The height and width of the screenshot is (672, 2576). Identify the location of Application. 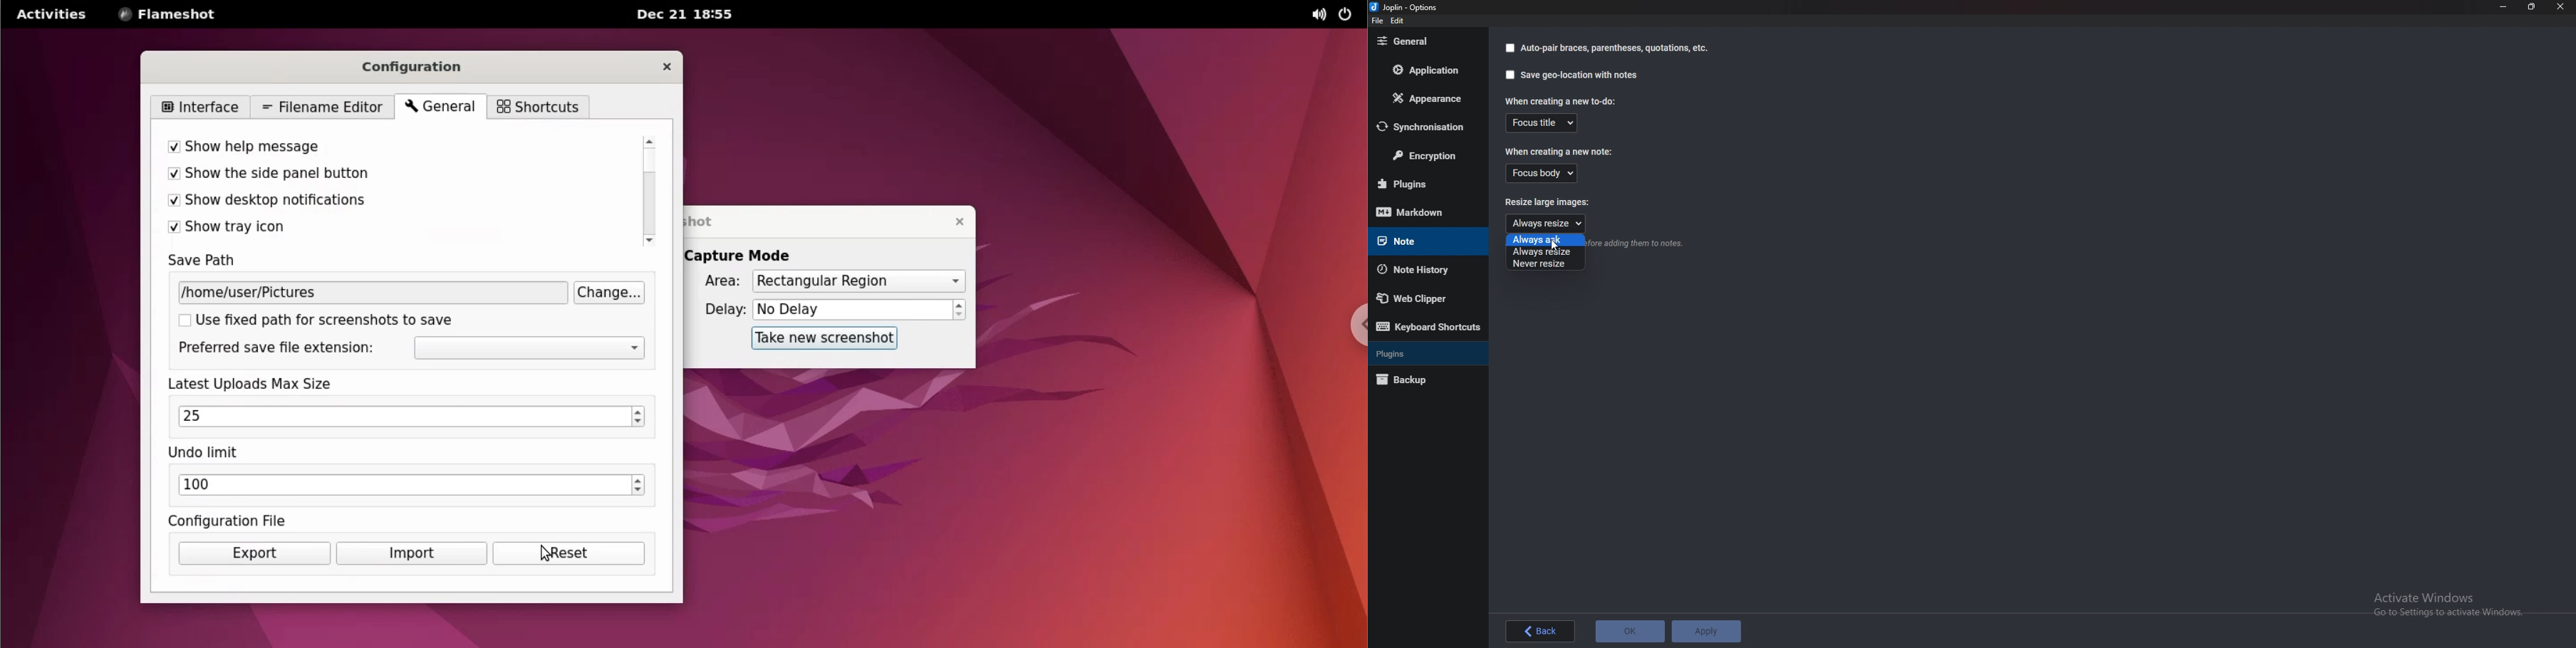
(1423, 72).